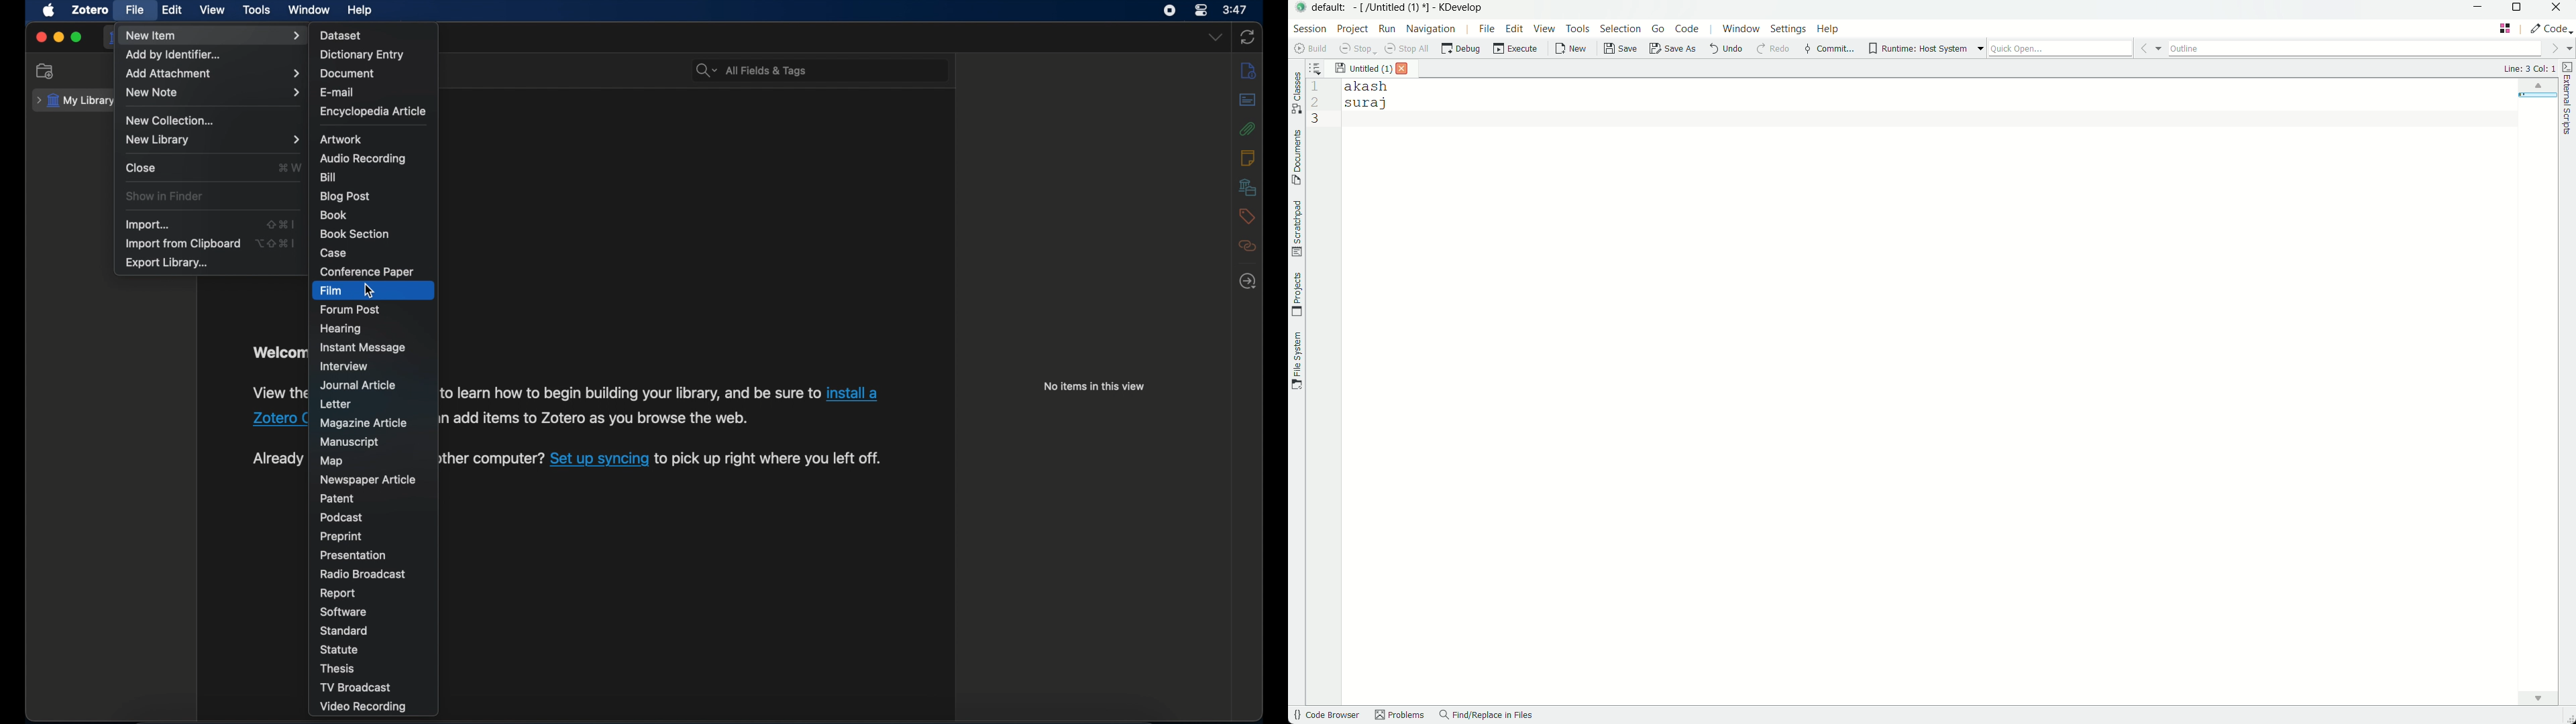 The image size is (2576, 728). What do you see at coordinates (142, 168) in the screenshot?
I see `close` at bounding box center [142, 168].